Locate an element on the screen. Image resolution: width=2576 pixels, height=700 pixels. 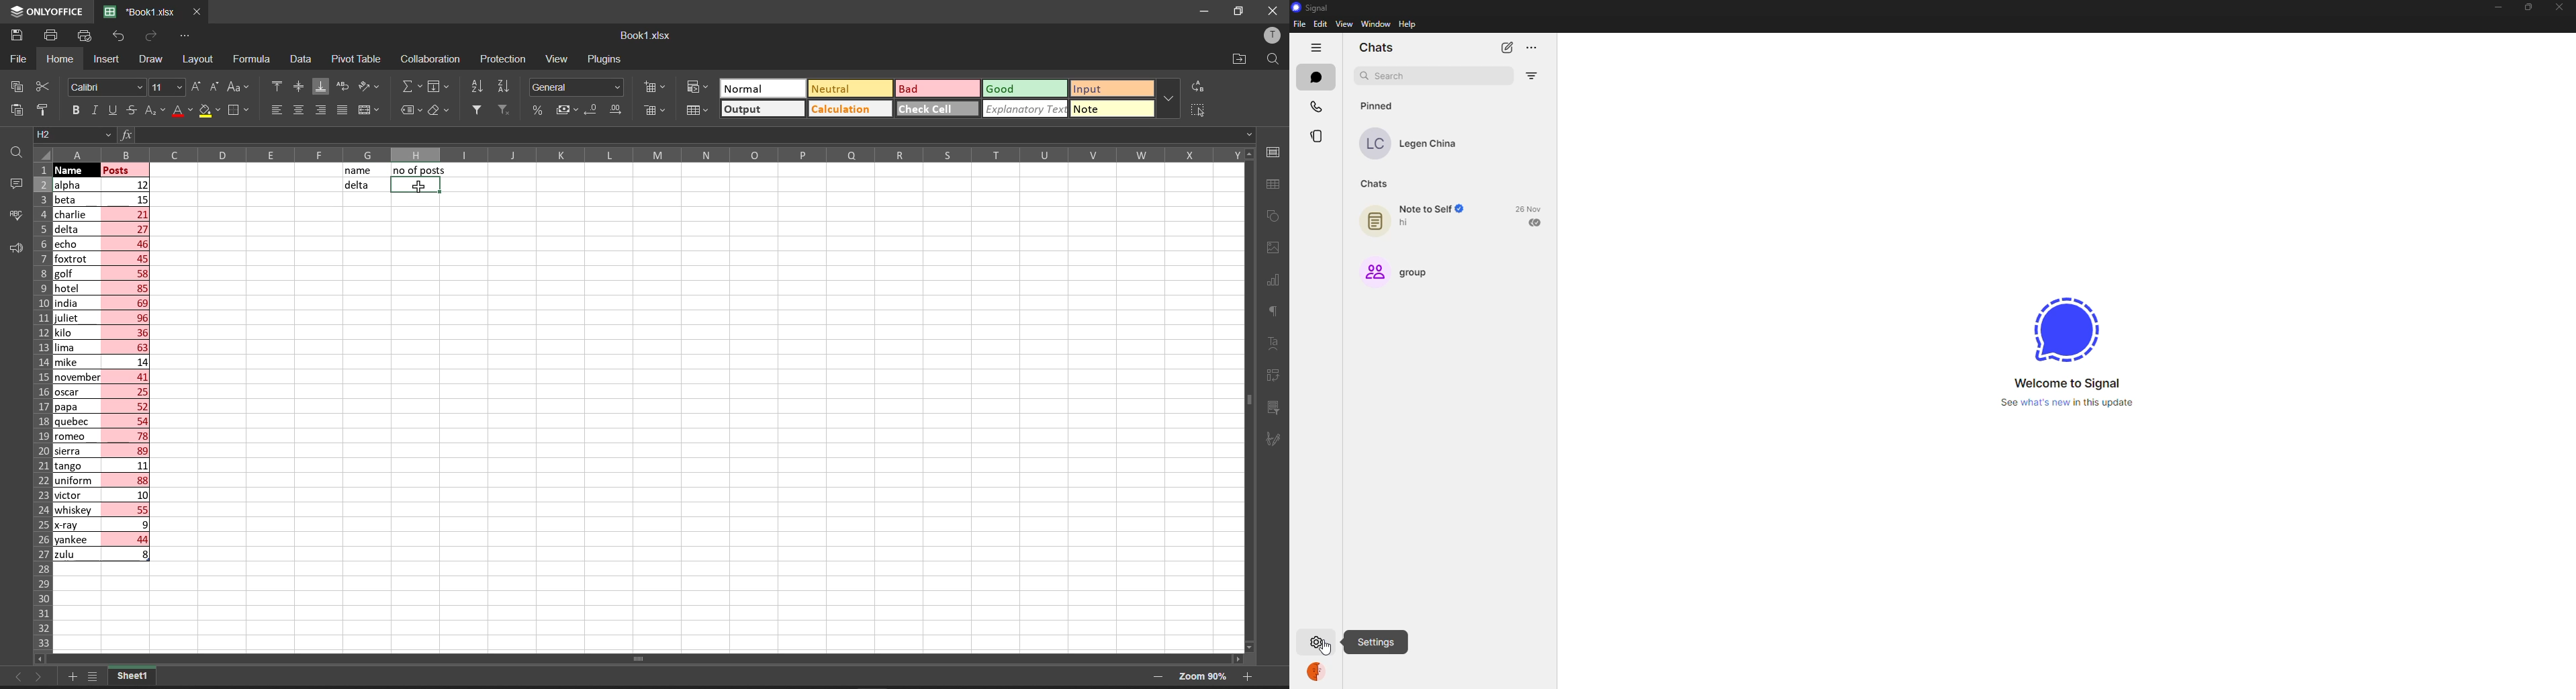
protection is located at coordinates (506, 58).